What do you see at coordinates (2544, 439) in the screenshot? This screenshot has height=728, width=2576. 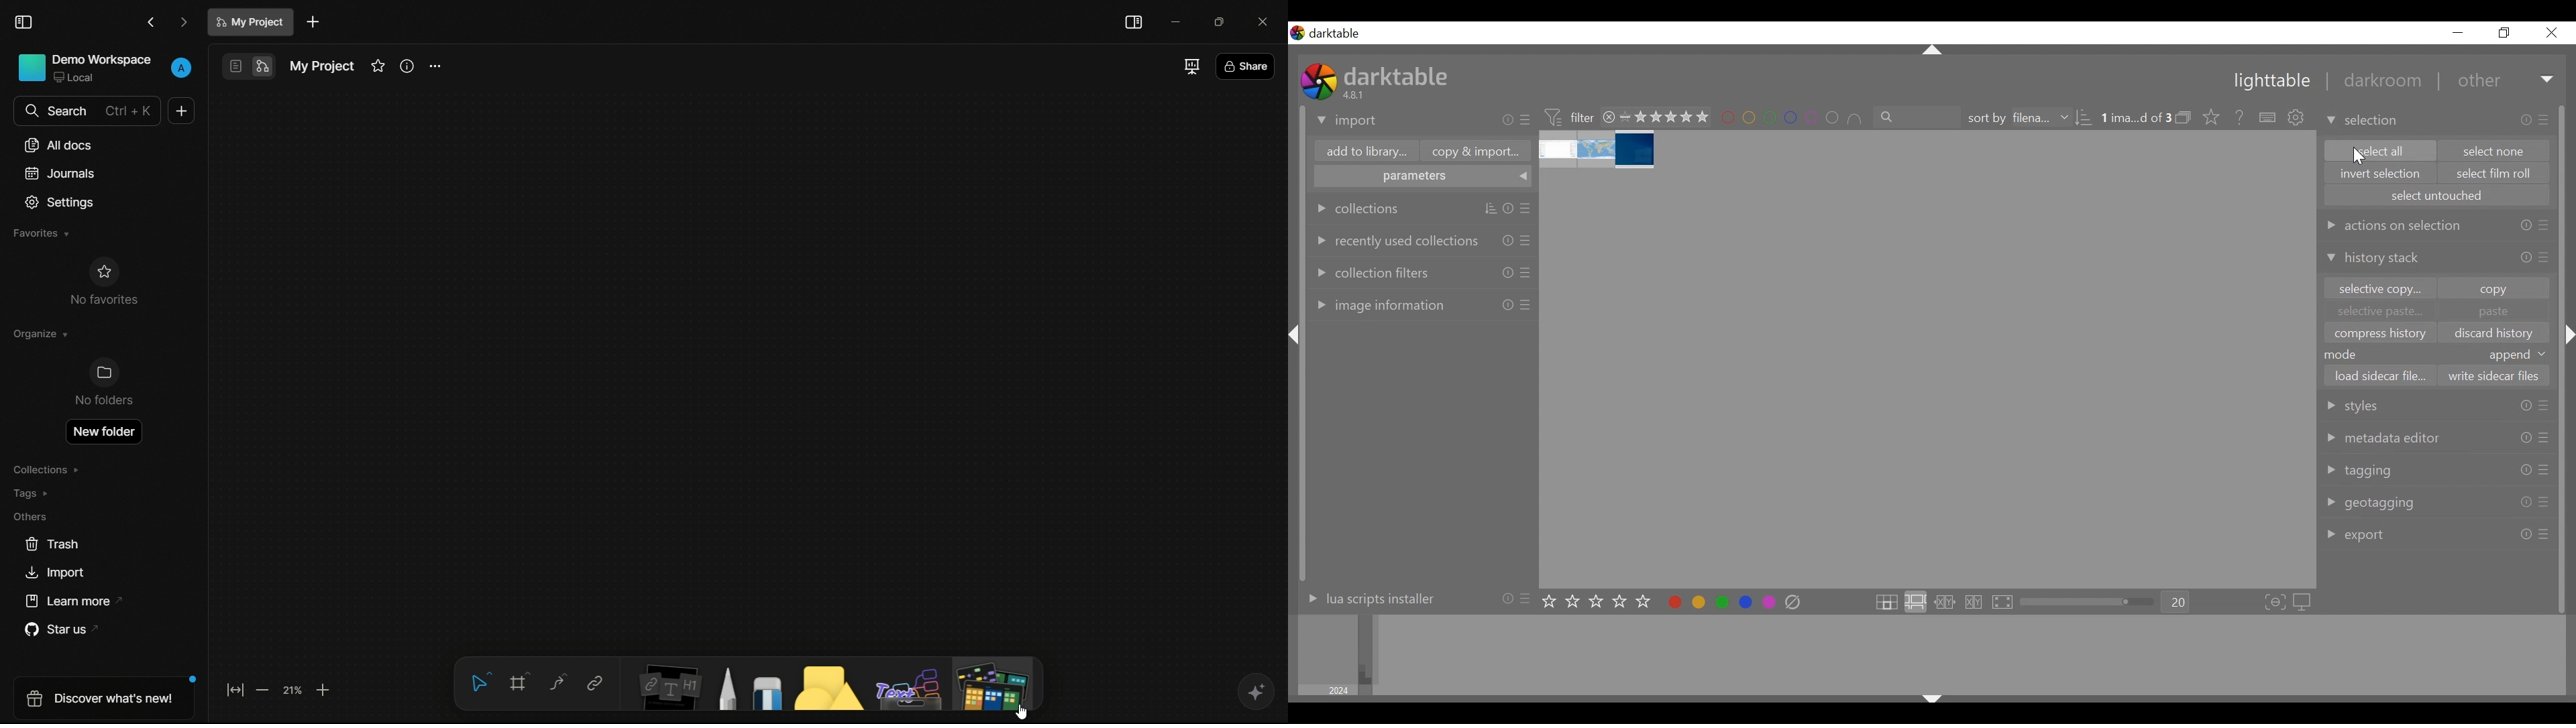 I see `presets` at bounding box center [2544, 439].